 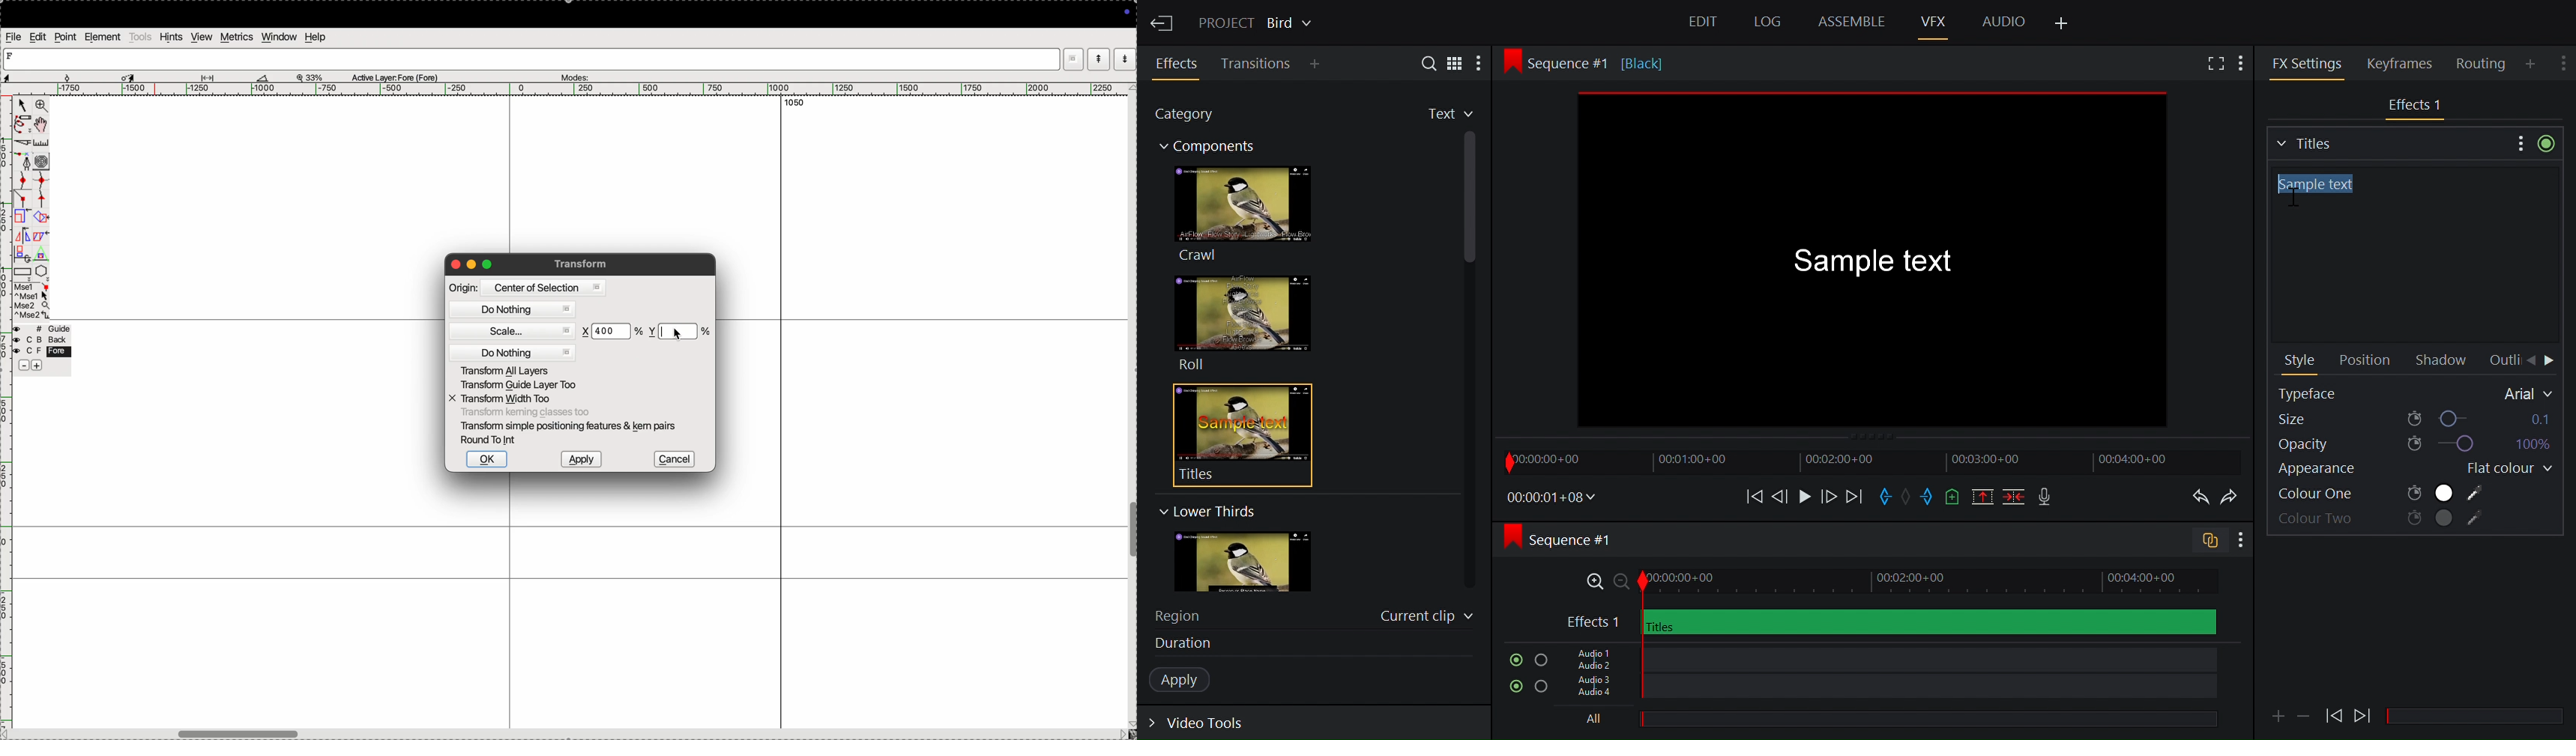 What do you see at coordinates (47, 143) in the screenshot?
I see `ruler` at bounding box center [47, 143].